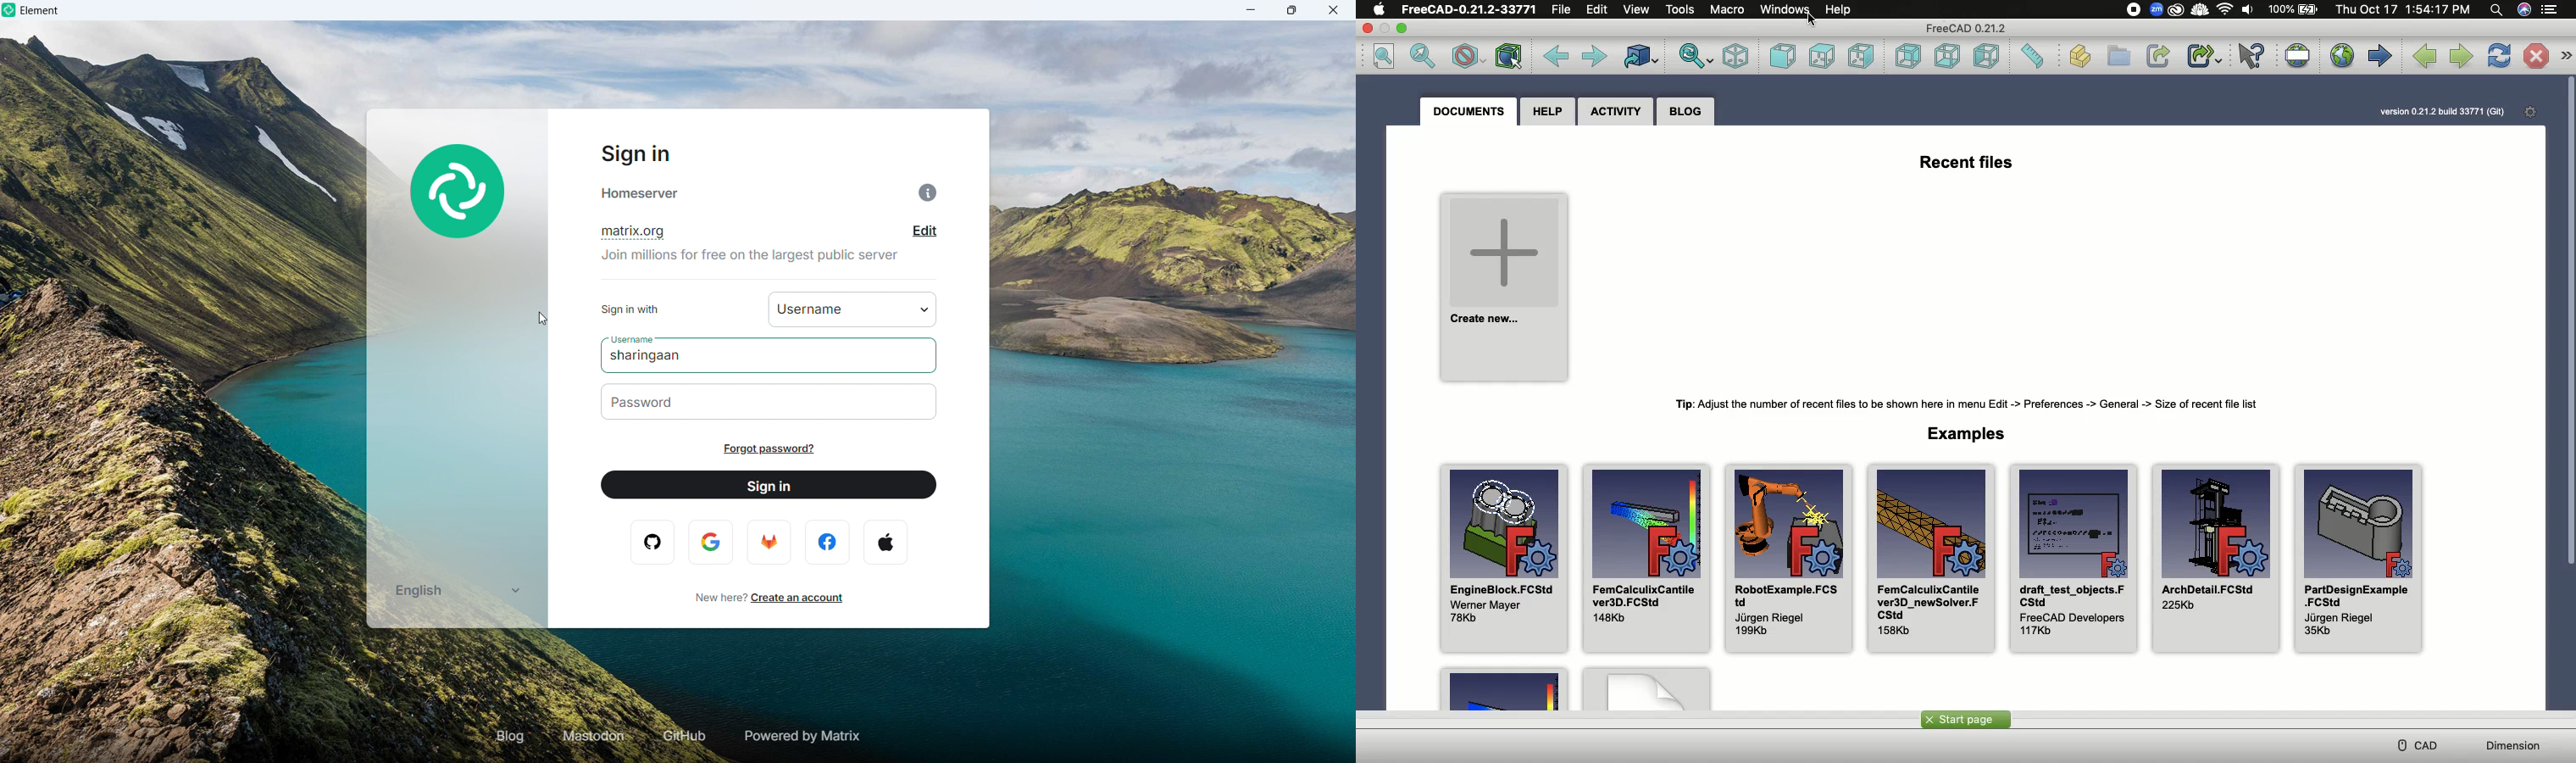  What do you see at coordinates (11, 11) in the screenshot?
I see `element logo` at bounding box center [11, 11].